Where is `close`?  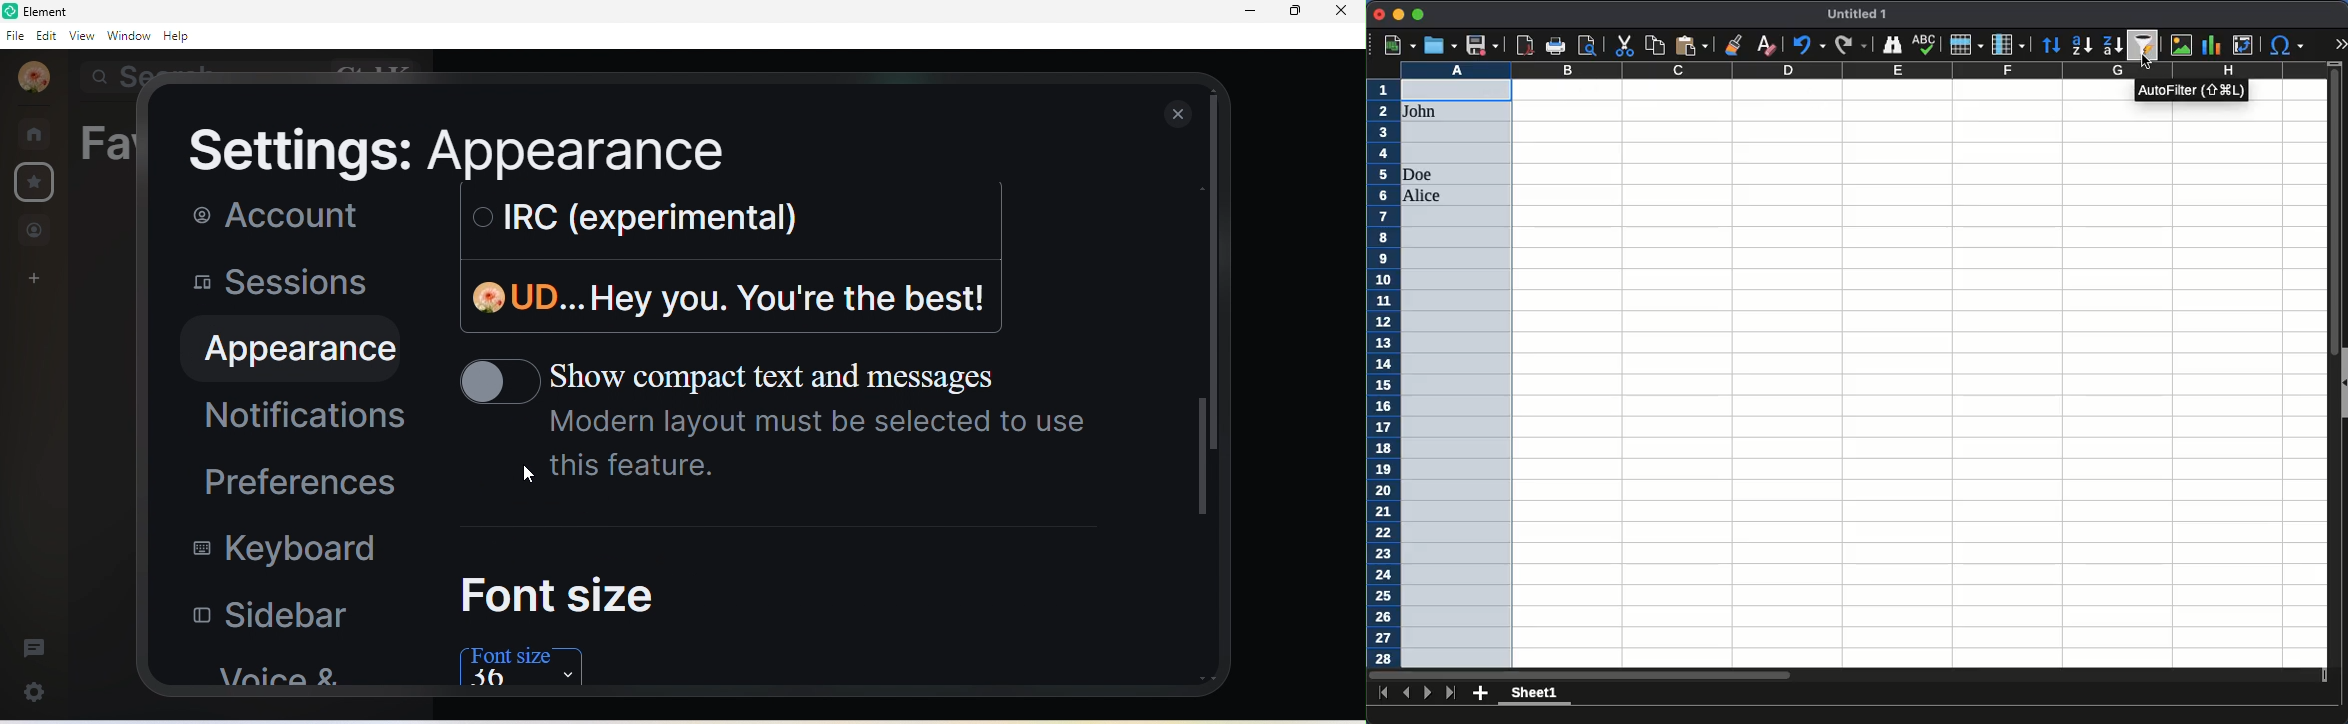
close is located at coordinates (1346, 16).